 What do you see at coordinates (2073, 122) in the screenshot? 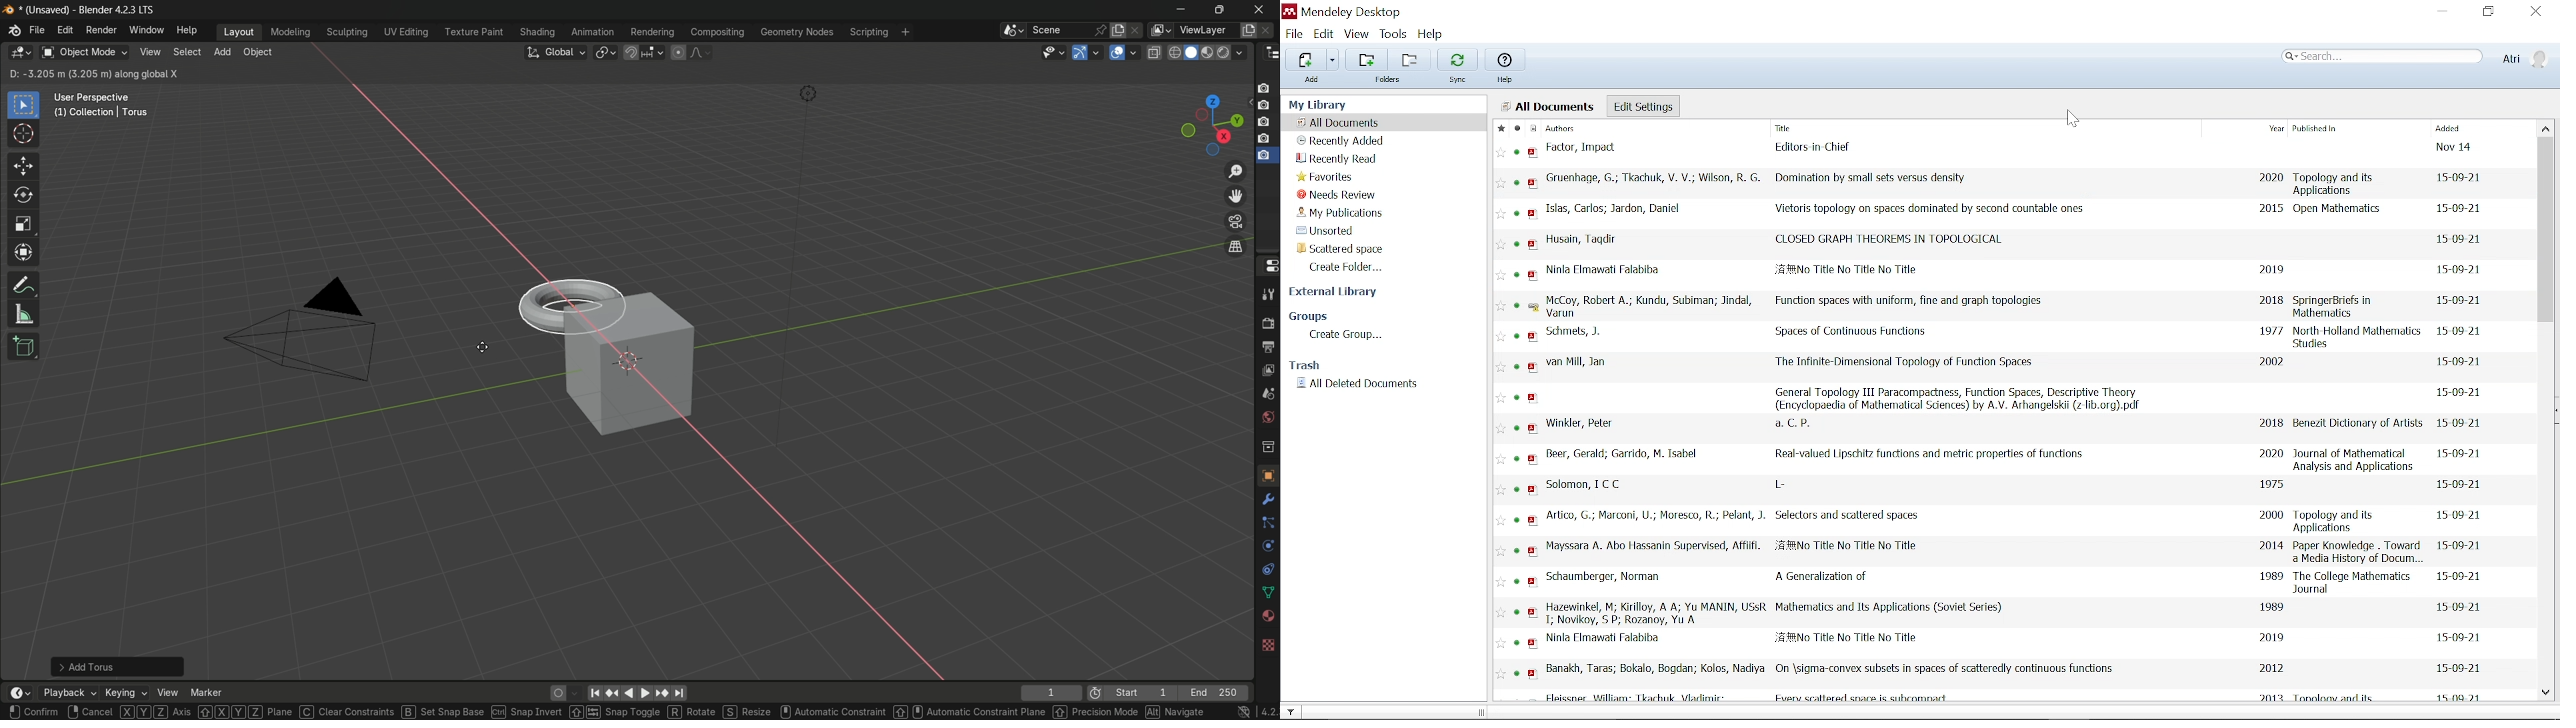
I see `Cursor` at bounding box center [2073, 122].